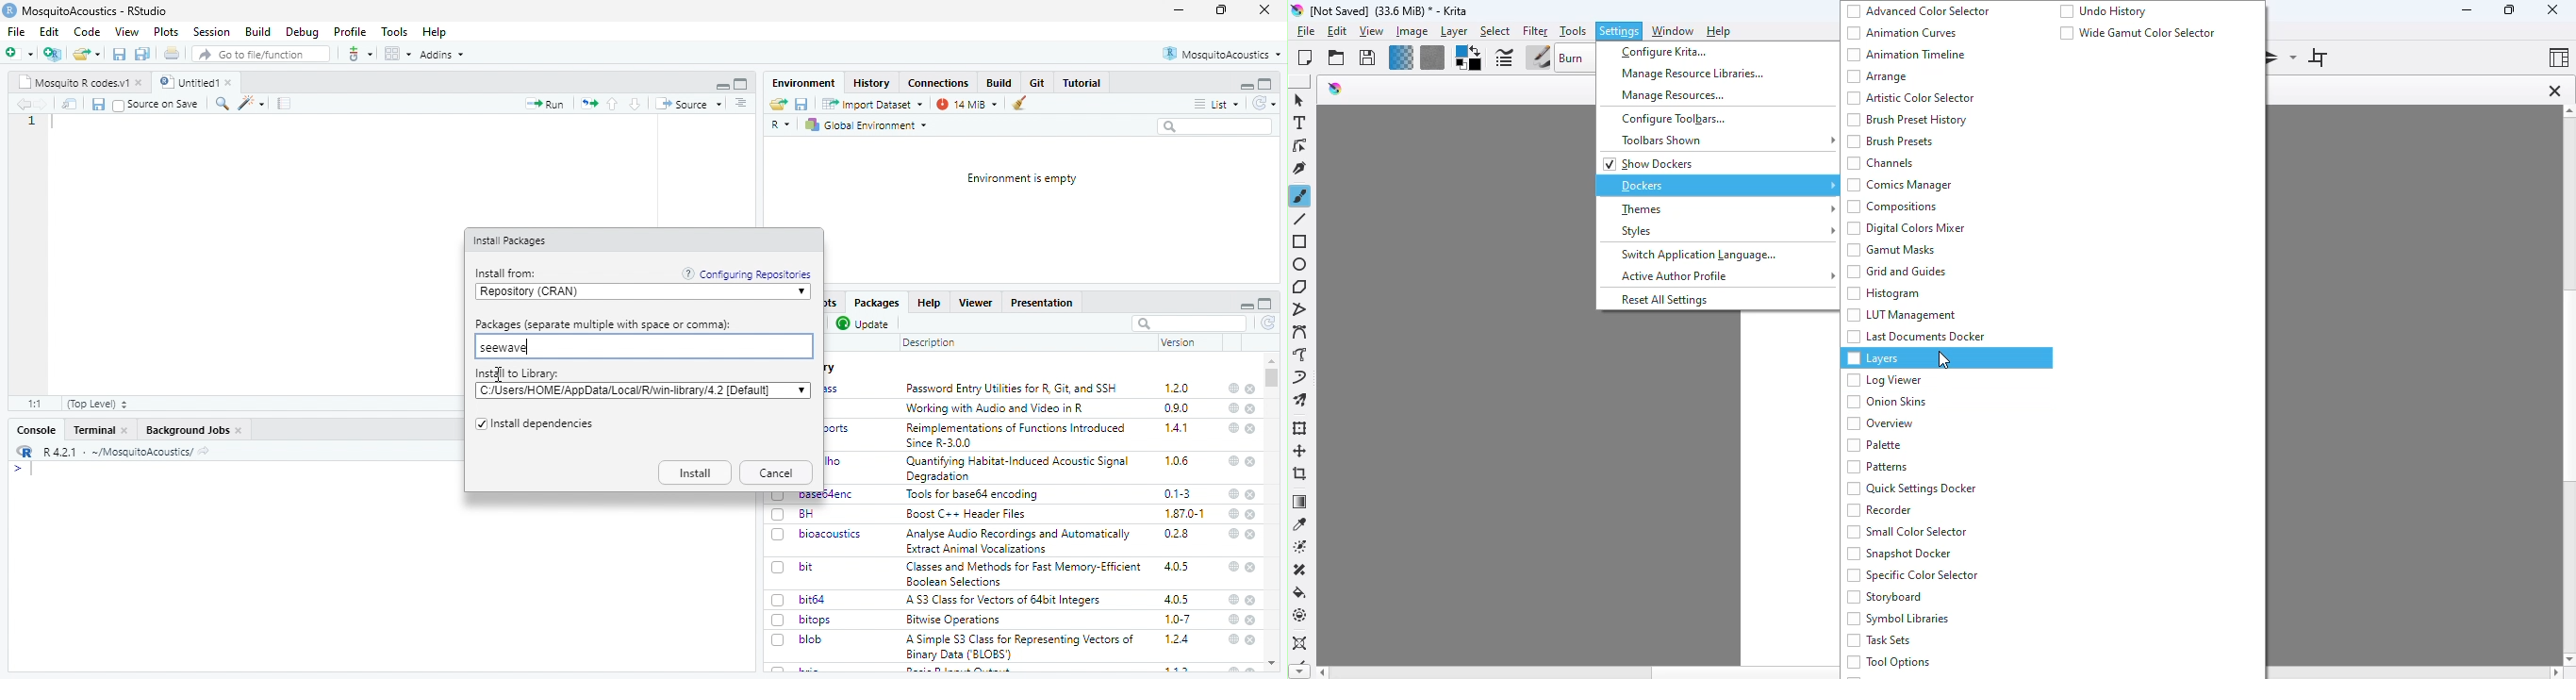 This screenshot has width=2576, height=700. I want to click on 01-3, so click(1178, 493).